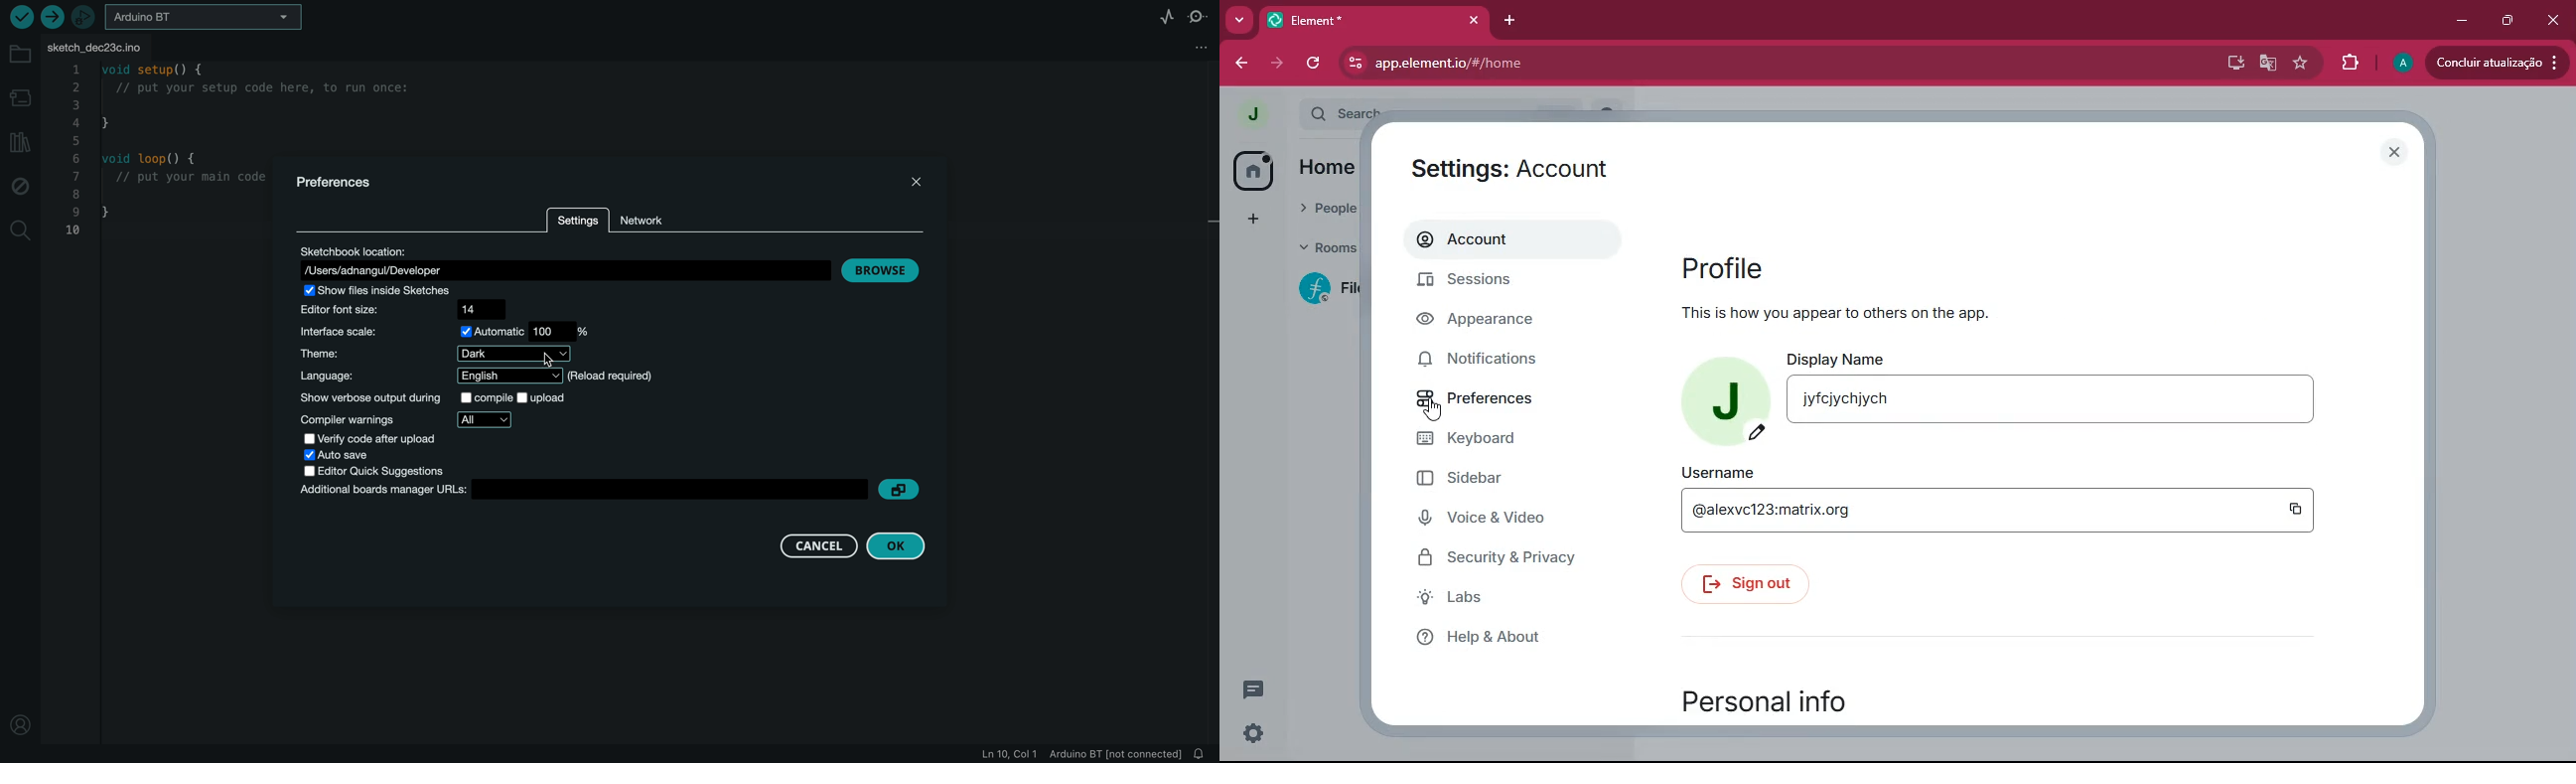 The width and height of the screenshot is (2576, 784). What do you see at coordinates (1498, 559) in the screenshot?
I see `security & privacy` at bounding box center [1498, 559].